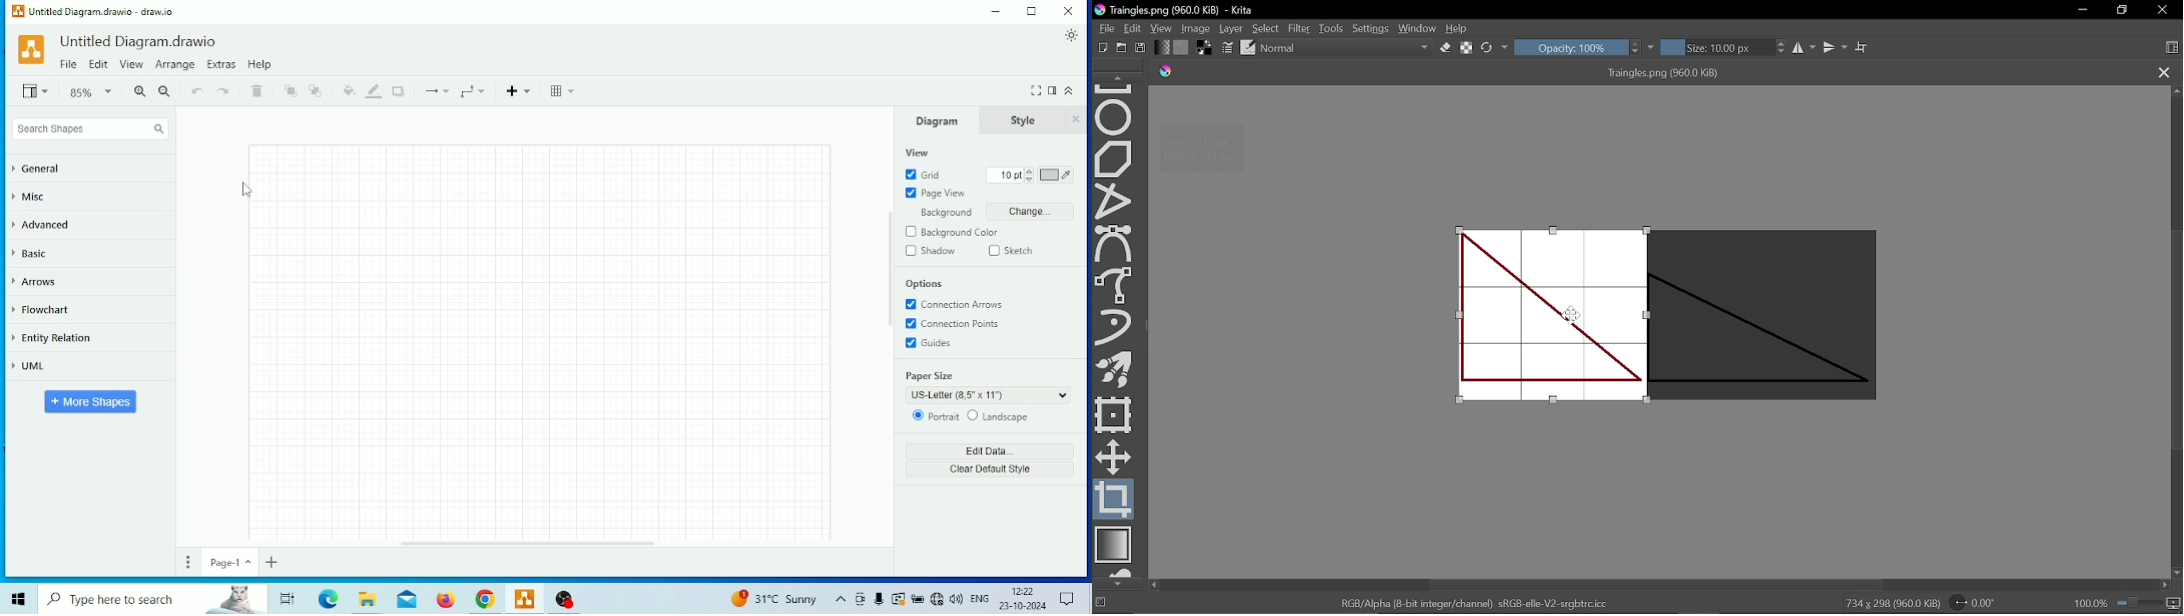 The width and height of the screenshot is (2184, 616). Describe the element at coordinates (1371, 29) in the screenshot. I see `Settings` at that location.